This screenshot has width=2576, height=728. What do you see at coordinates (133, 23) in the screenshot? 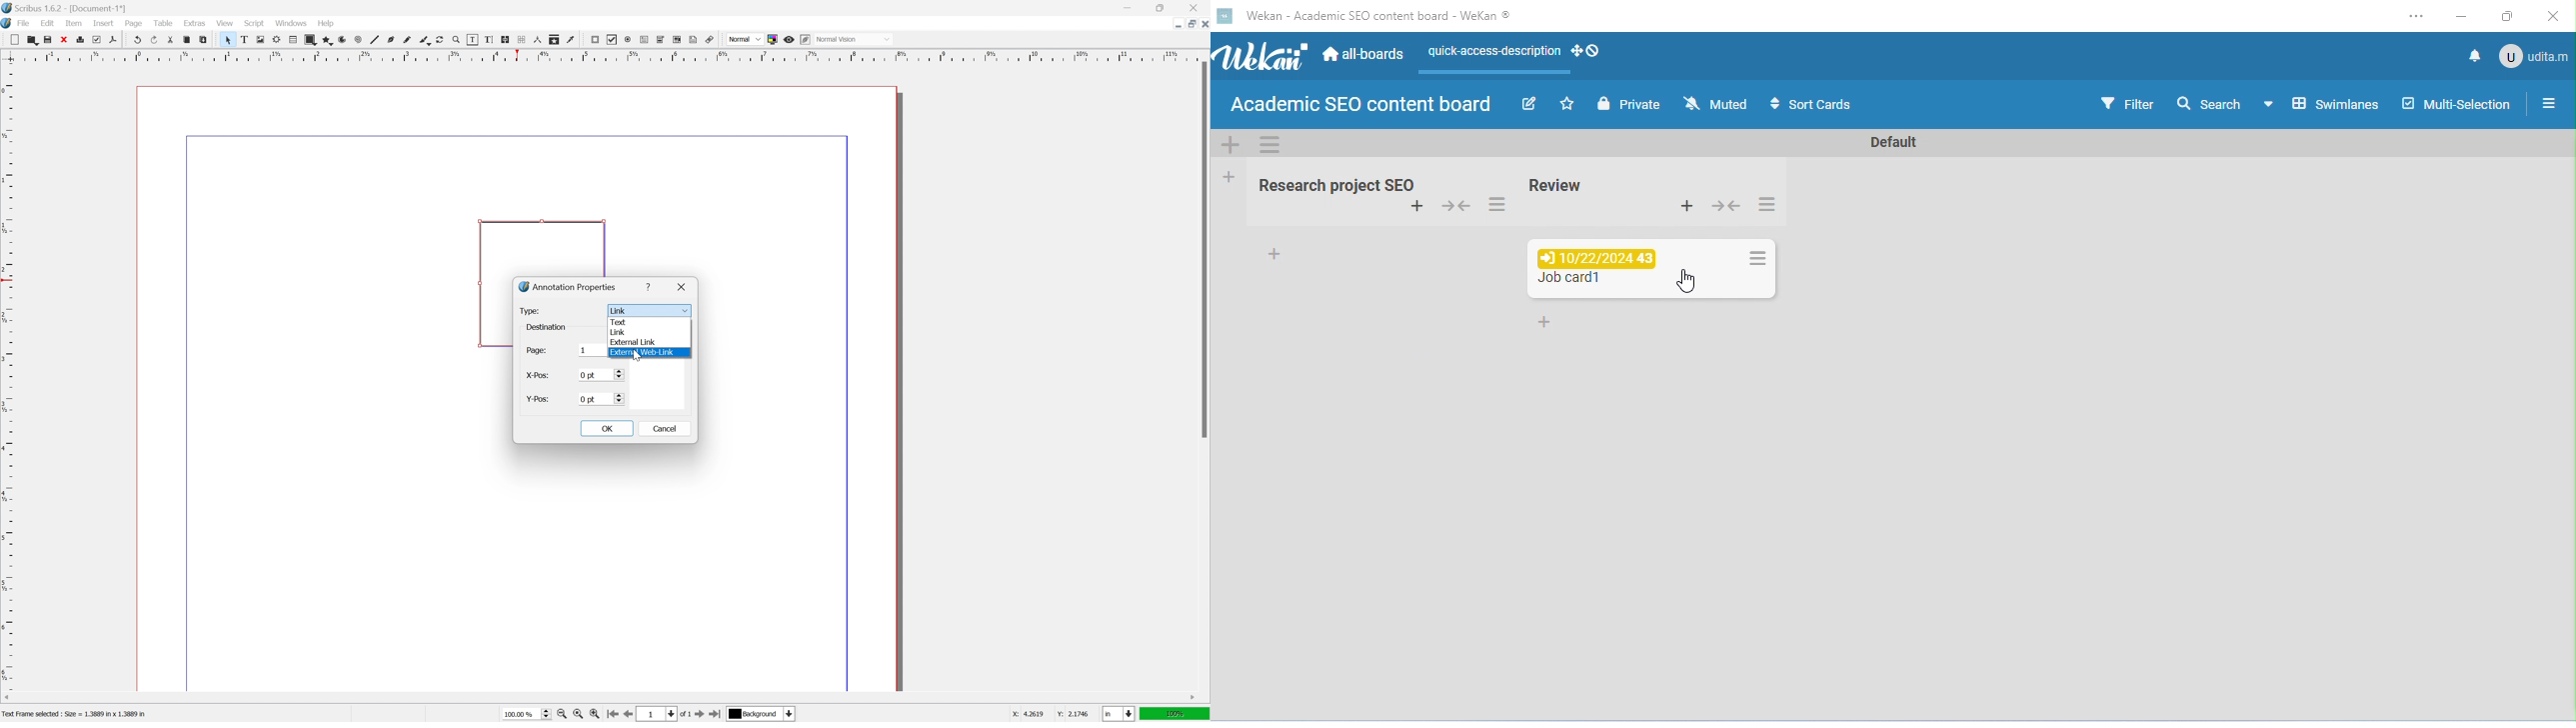
I see `page` at bounding box center [133, 23].